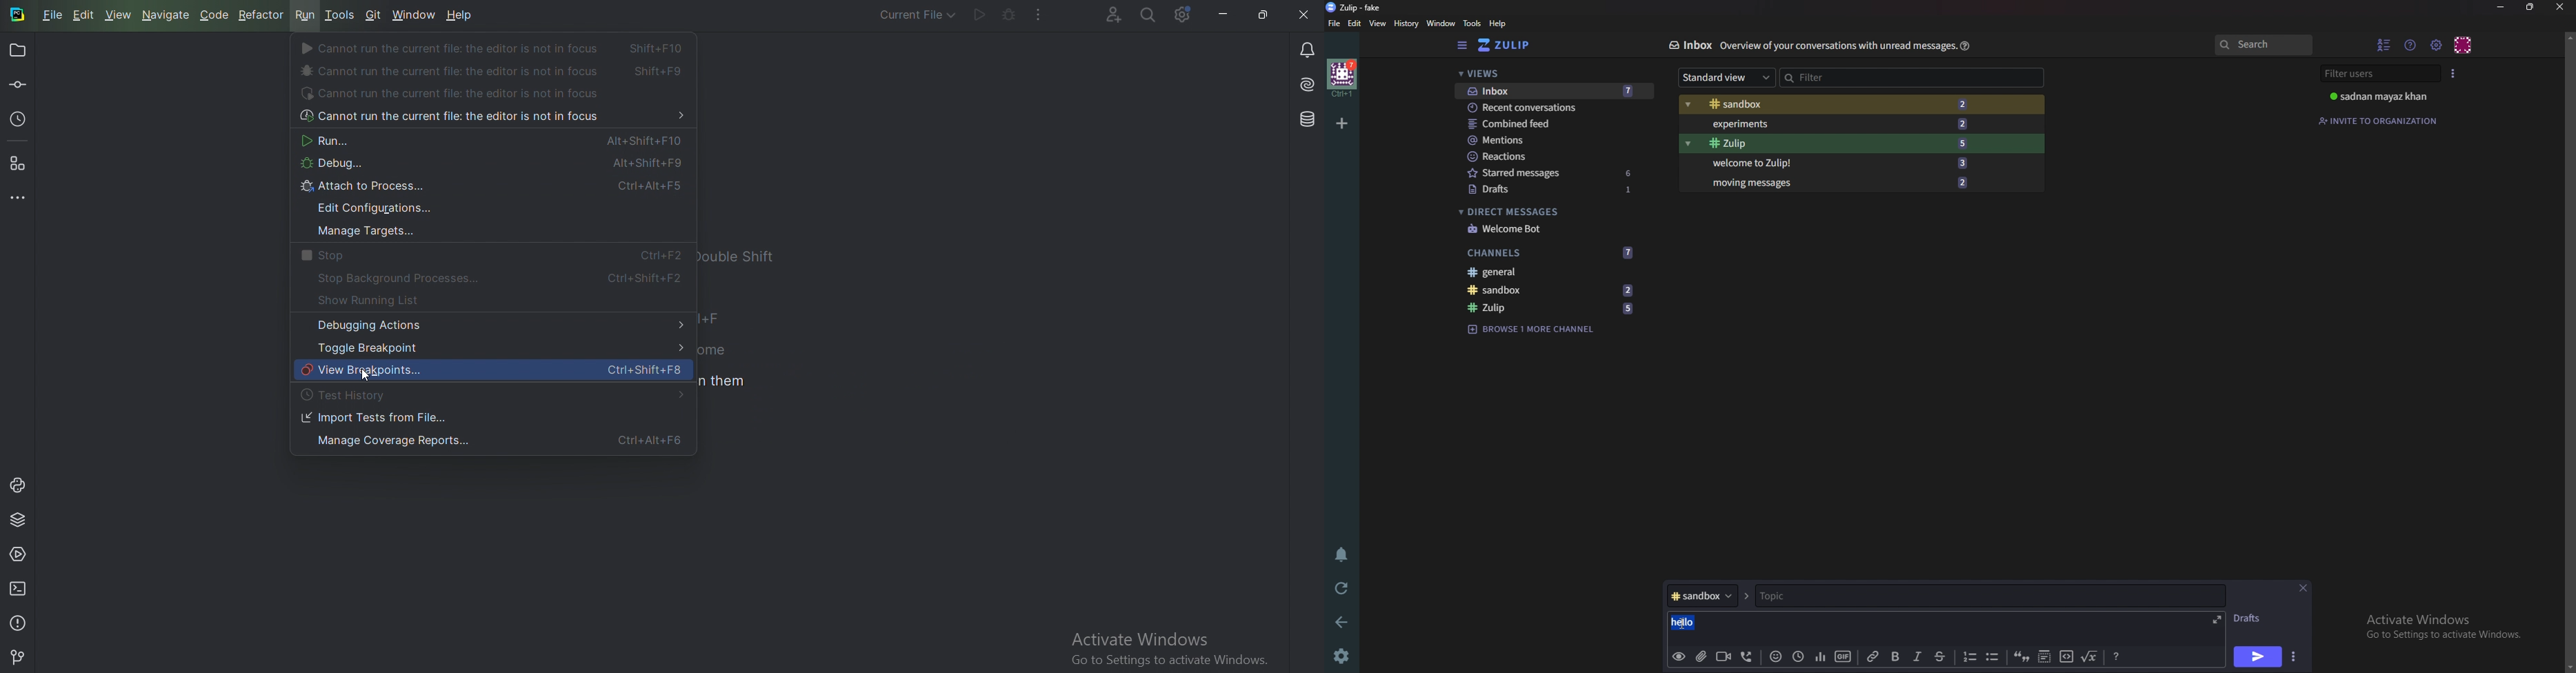  Describe the element at coordinates (415, 14) in the screenshot. I see `window` at that location.